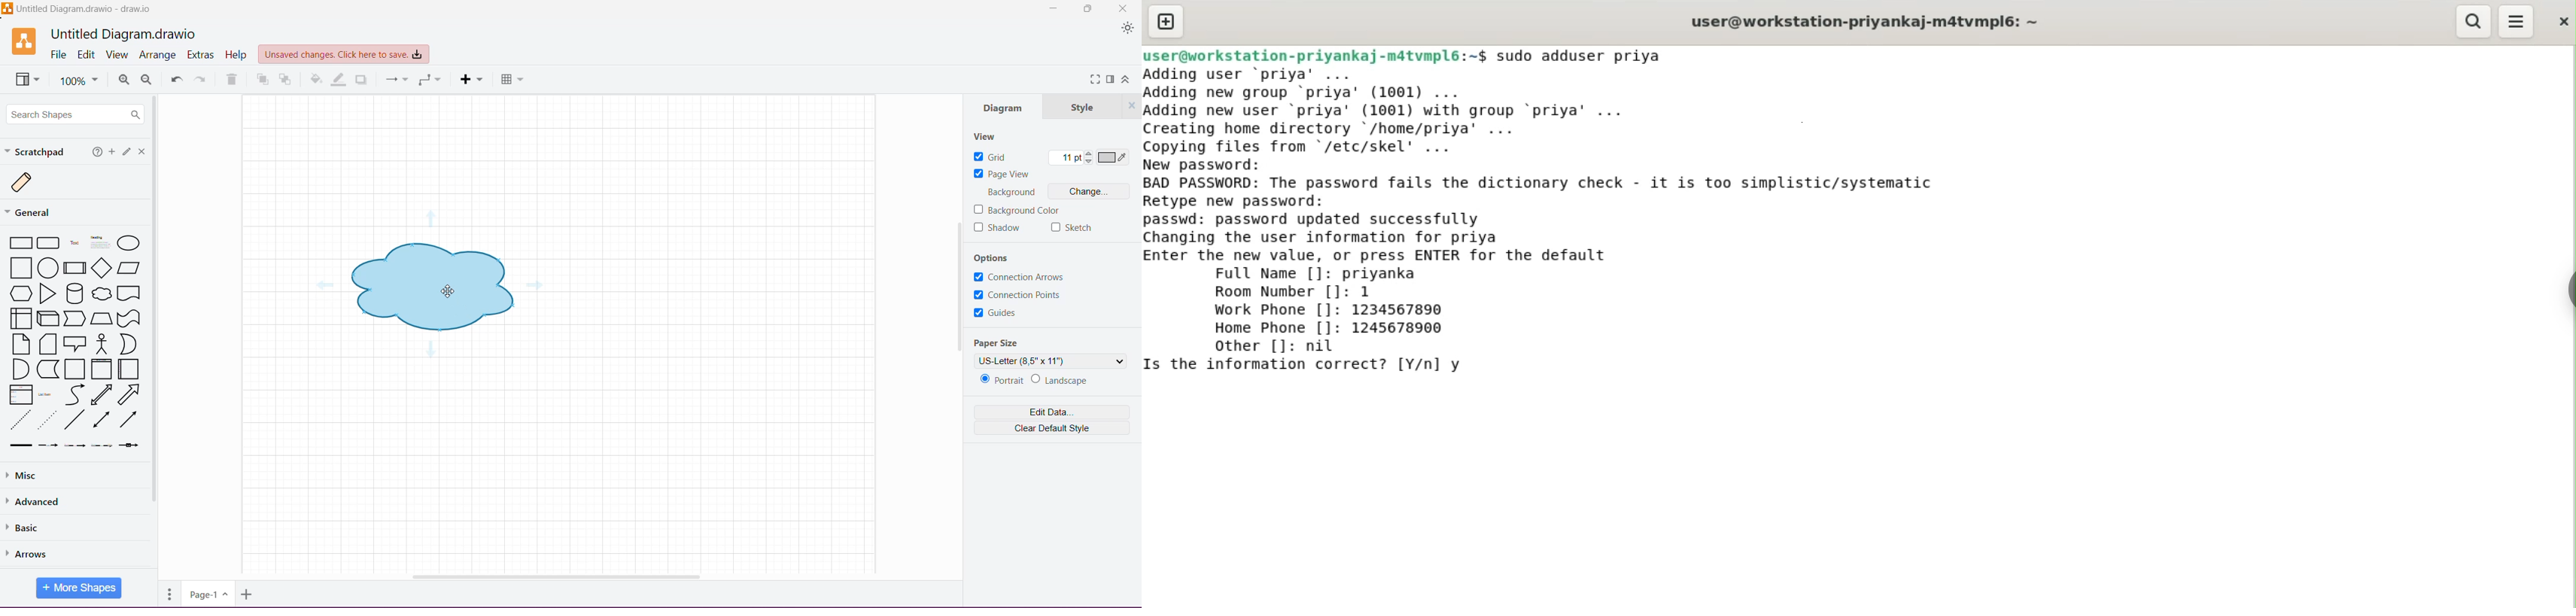 This screenshot has height=616, width=2576. I want to click on Background, so click(1011, 193).